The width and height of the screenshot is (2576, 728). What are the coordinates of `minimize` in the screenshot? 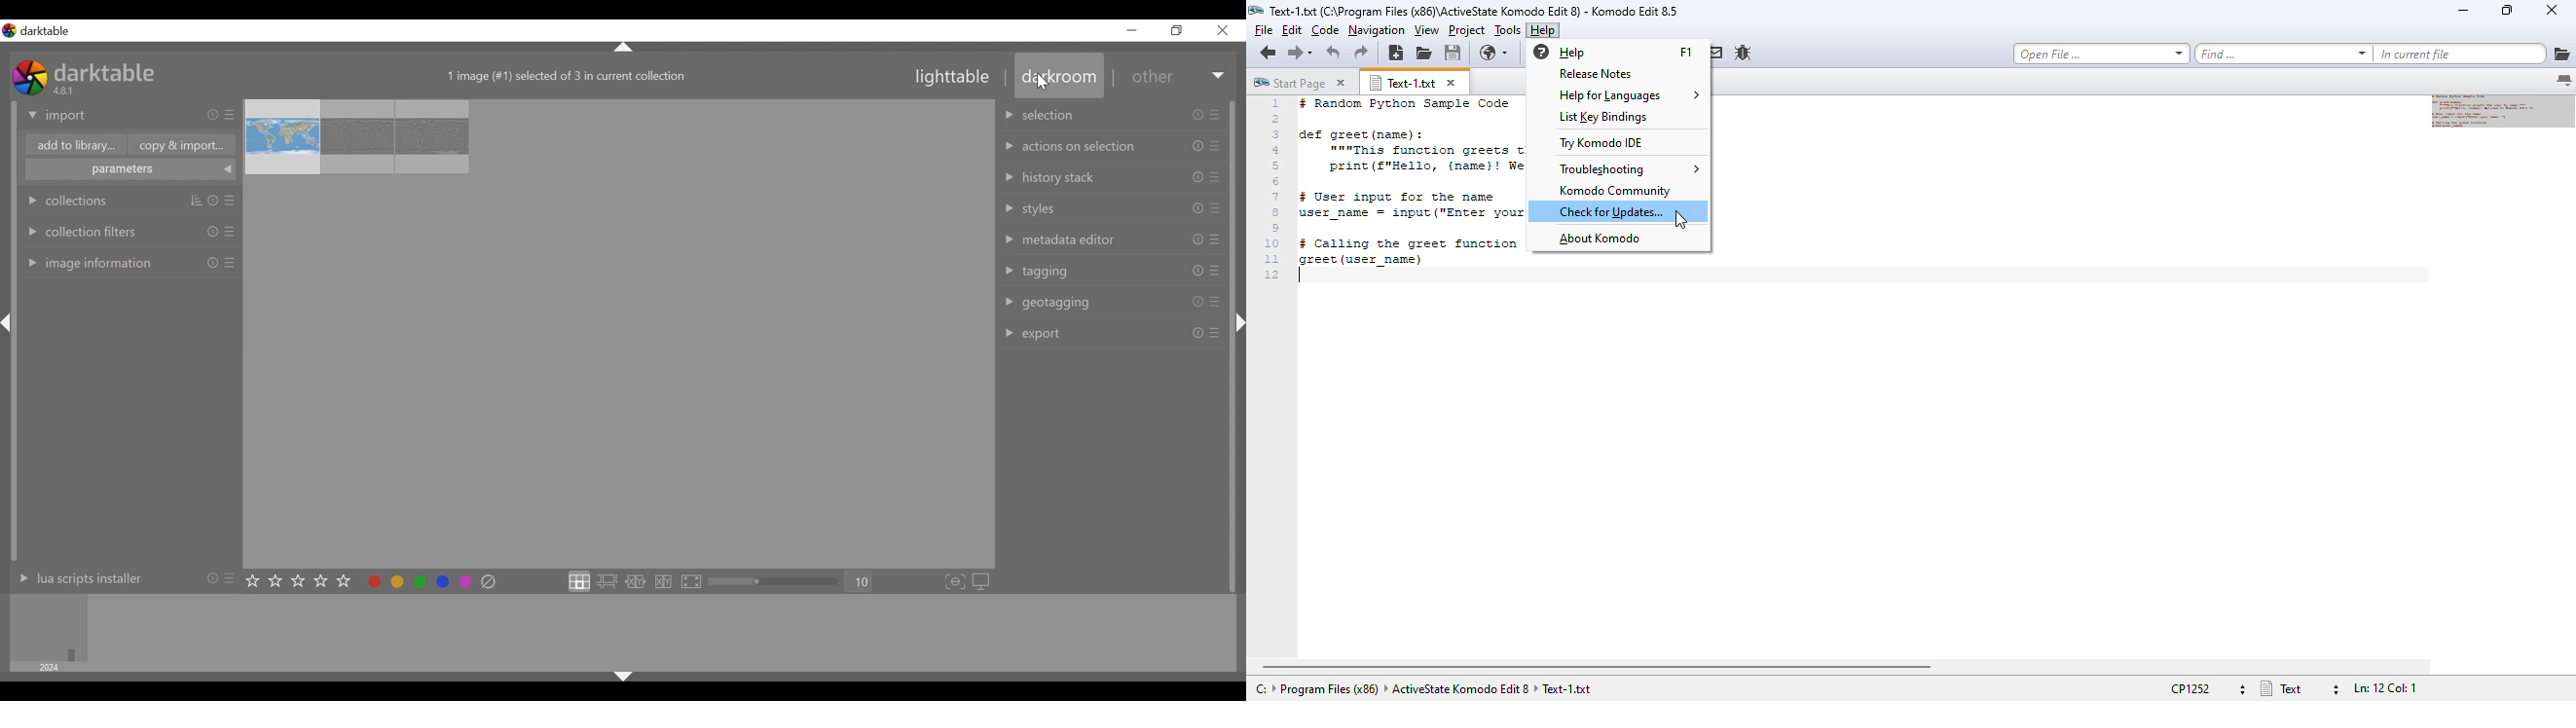 It's located at (1135, 30).